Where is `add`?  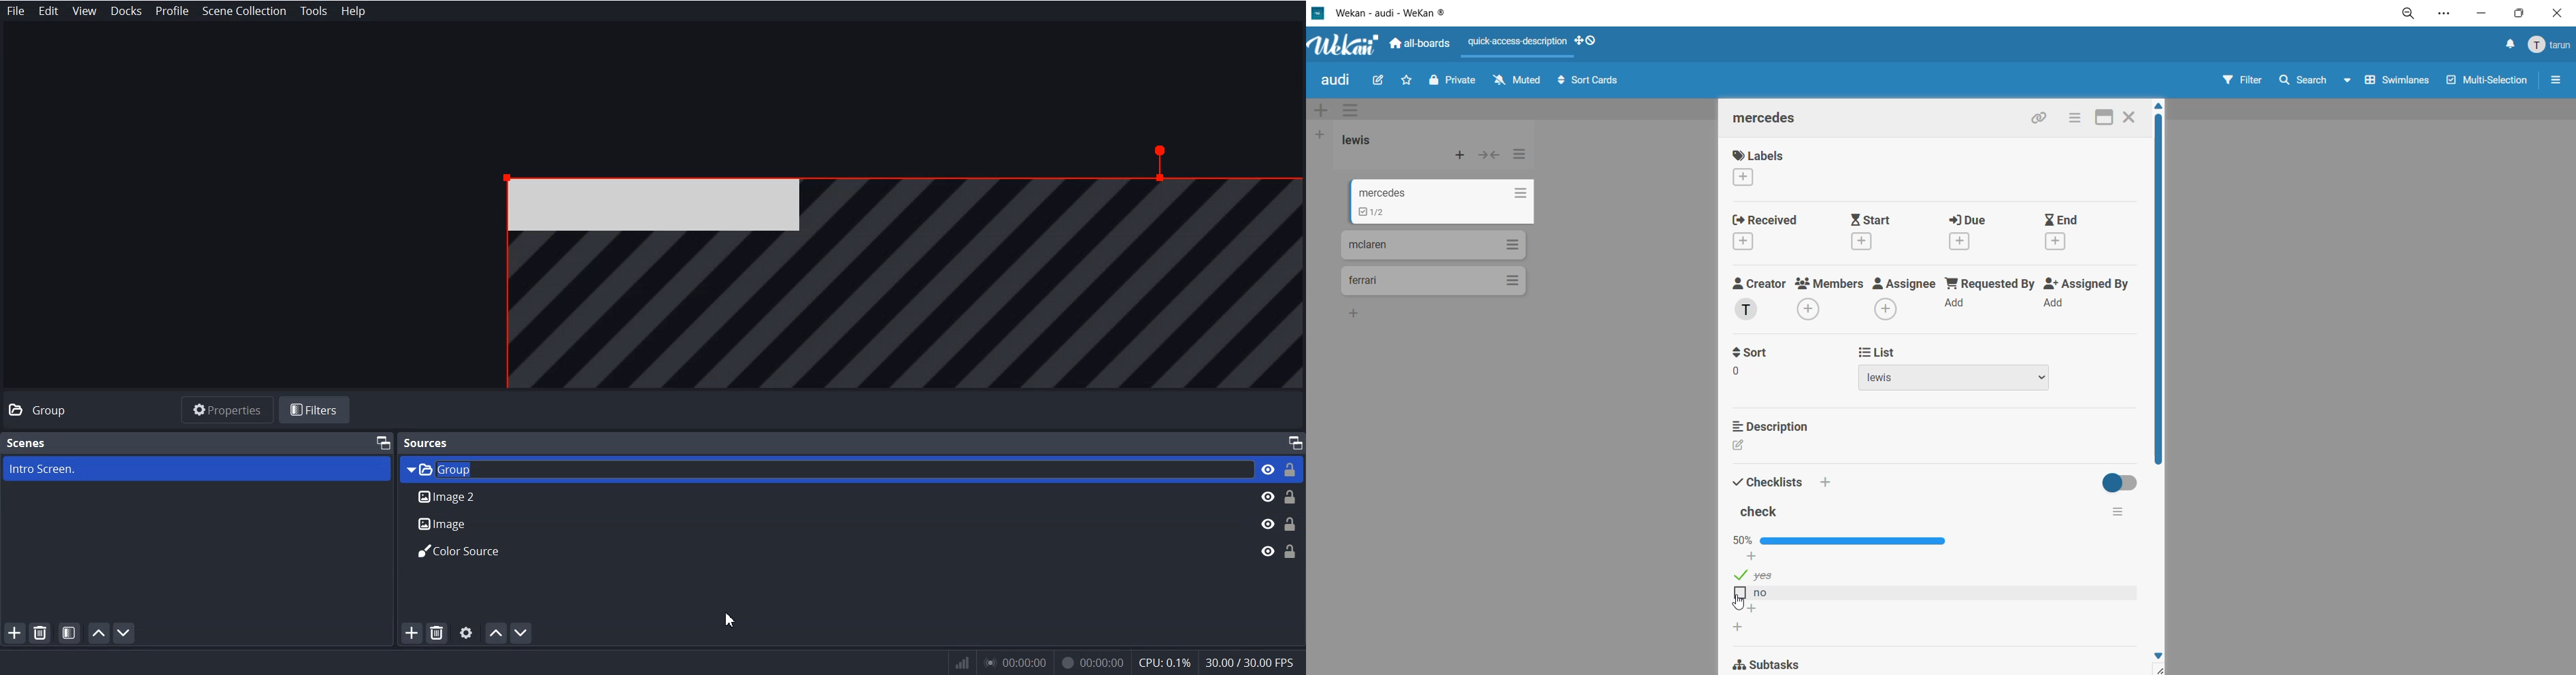 add is located at coordinates (1737, 628).